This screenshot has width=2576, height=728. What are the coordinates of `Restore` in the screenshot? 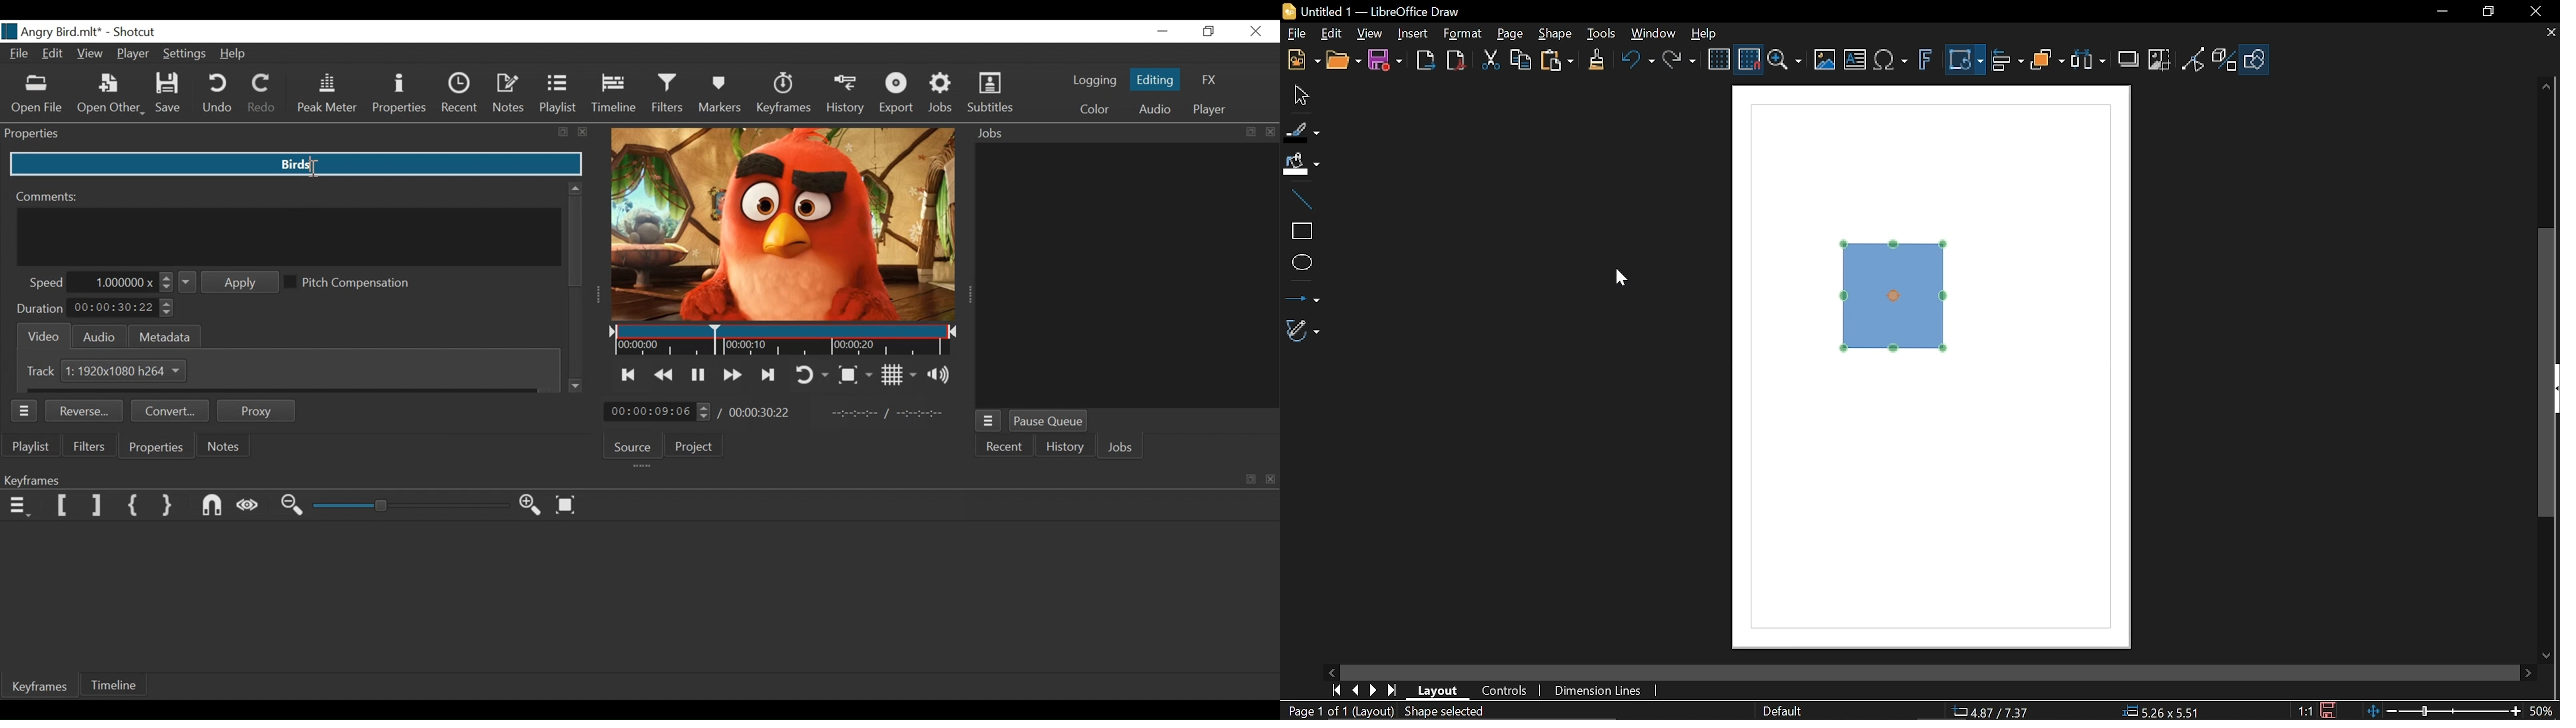 It's located at (1209, 31).